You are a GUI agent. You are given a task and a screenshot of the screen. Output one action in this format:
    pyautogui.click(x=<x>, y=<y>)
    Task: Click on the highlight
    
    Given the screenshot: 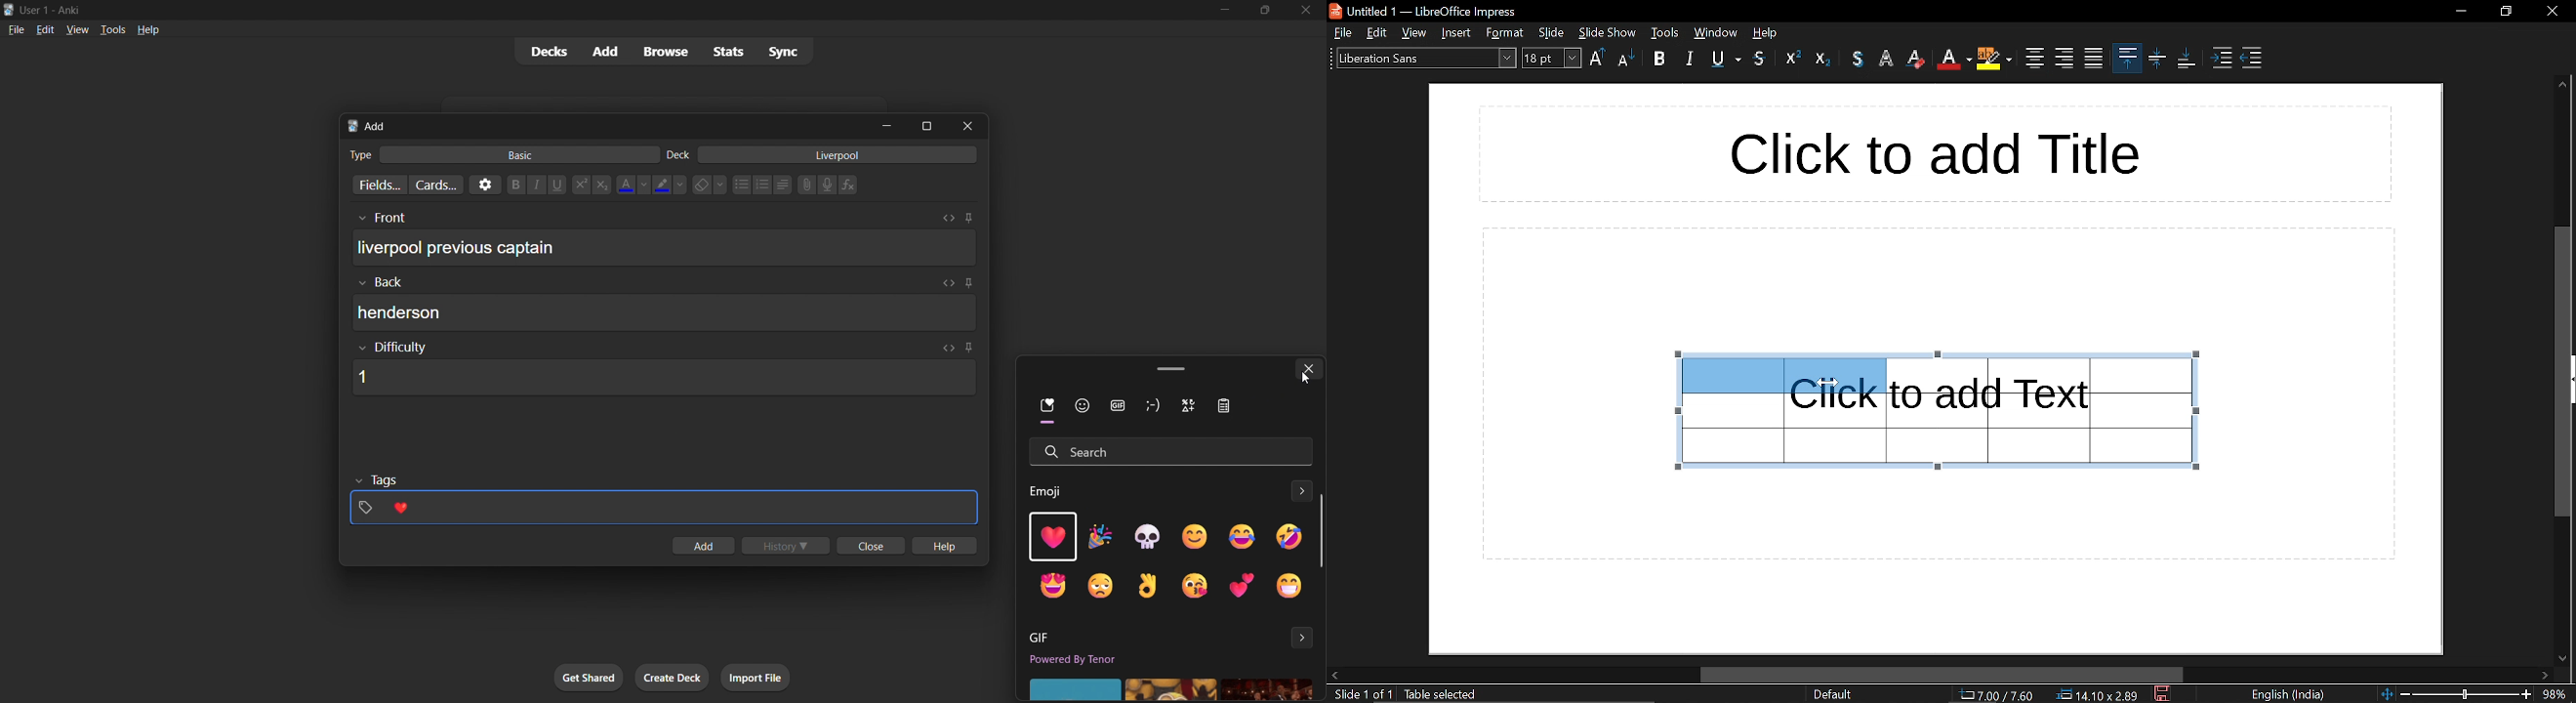 What is the action you would take?
    pyautogui.click(x=1993, y=61)
    